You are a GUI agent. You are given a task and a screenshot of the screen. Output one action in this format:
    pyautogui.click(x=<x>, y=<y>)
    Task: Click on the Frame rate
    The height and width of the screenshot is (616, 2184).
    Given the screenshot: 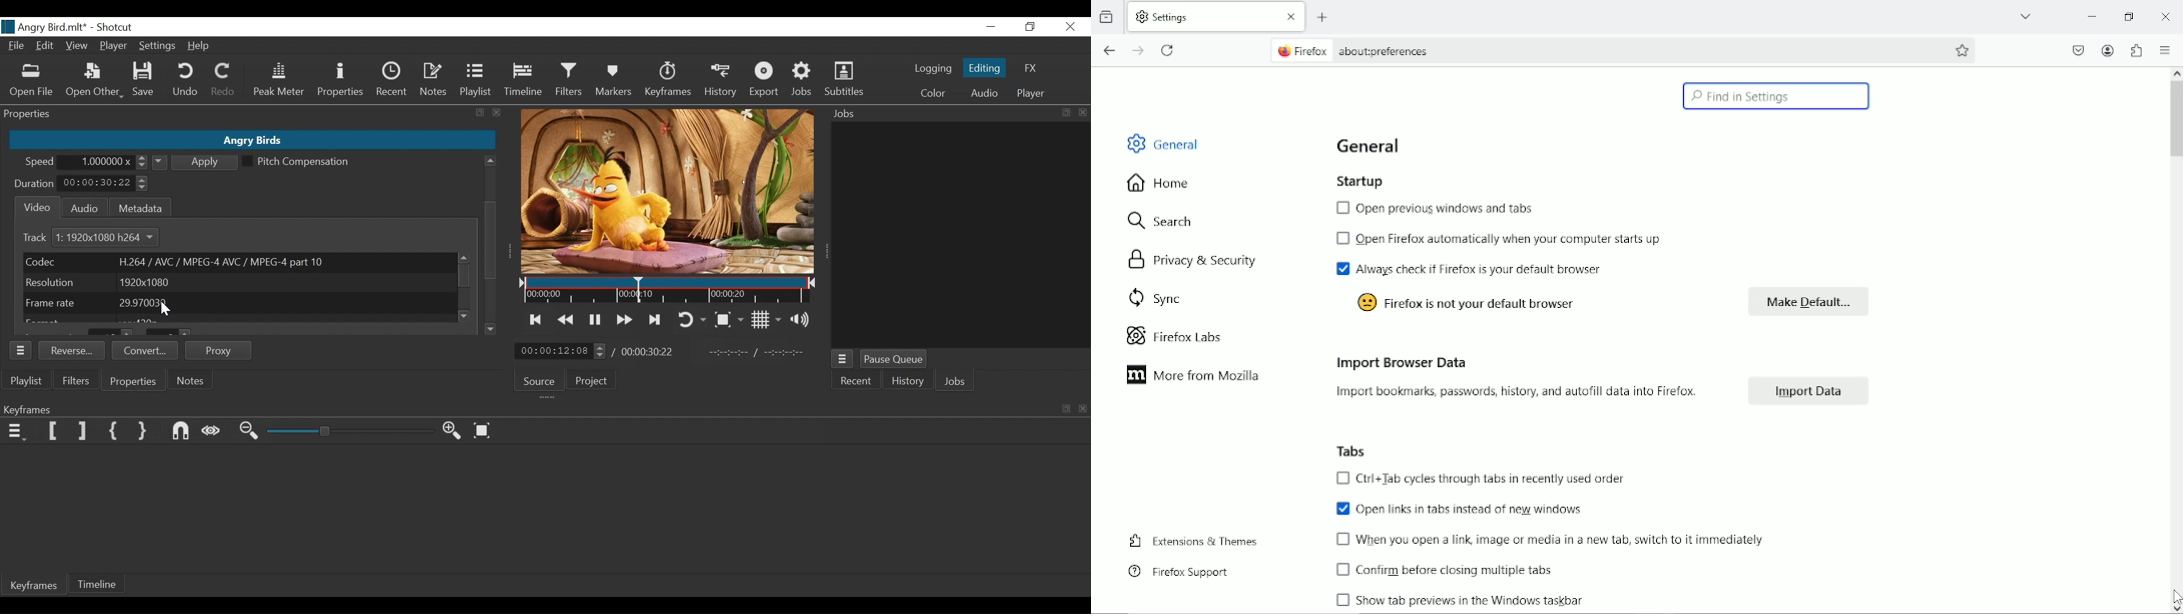 What is the action you would take?
    pyautogui.click(x=239, y=303)
    